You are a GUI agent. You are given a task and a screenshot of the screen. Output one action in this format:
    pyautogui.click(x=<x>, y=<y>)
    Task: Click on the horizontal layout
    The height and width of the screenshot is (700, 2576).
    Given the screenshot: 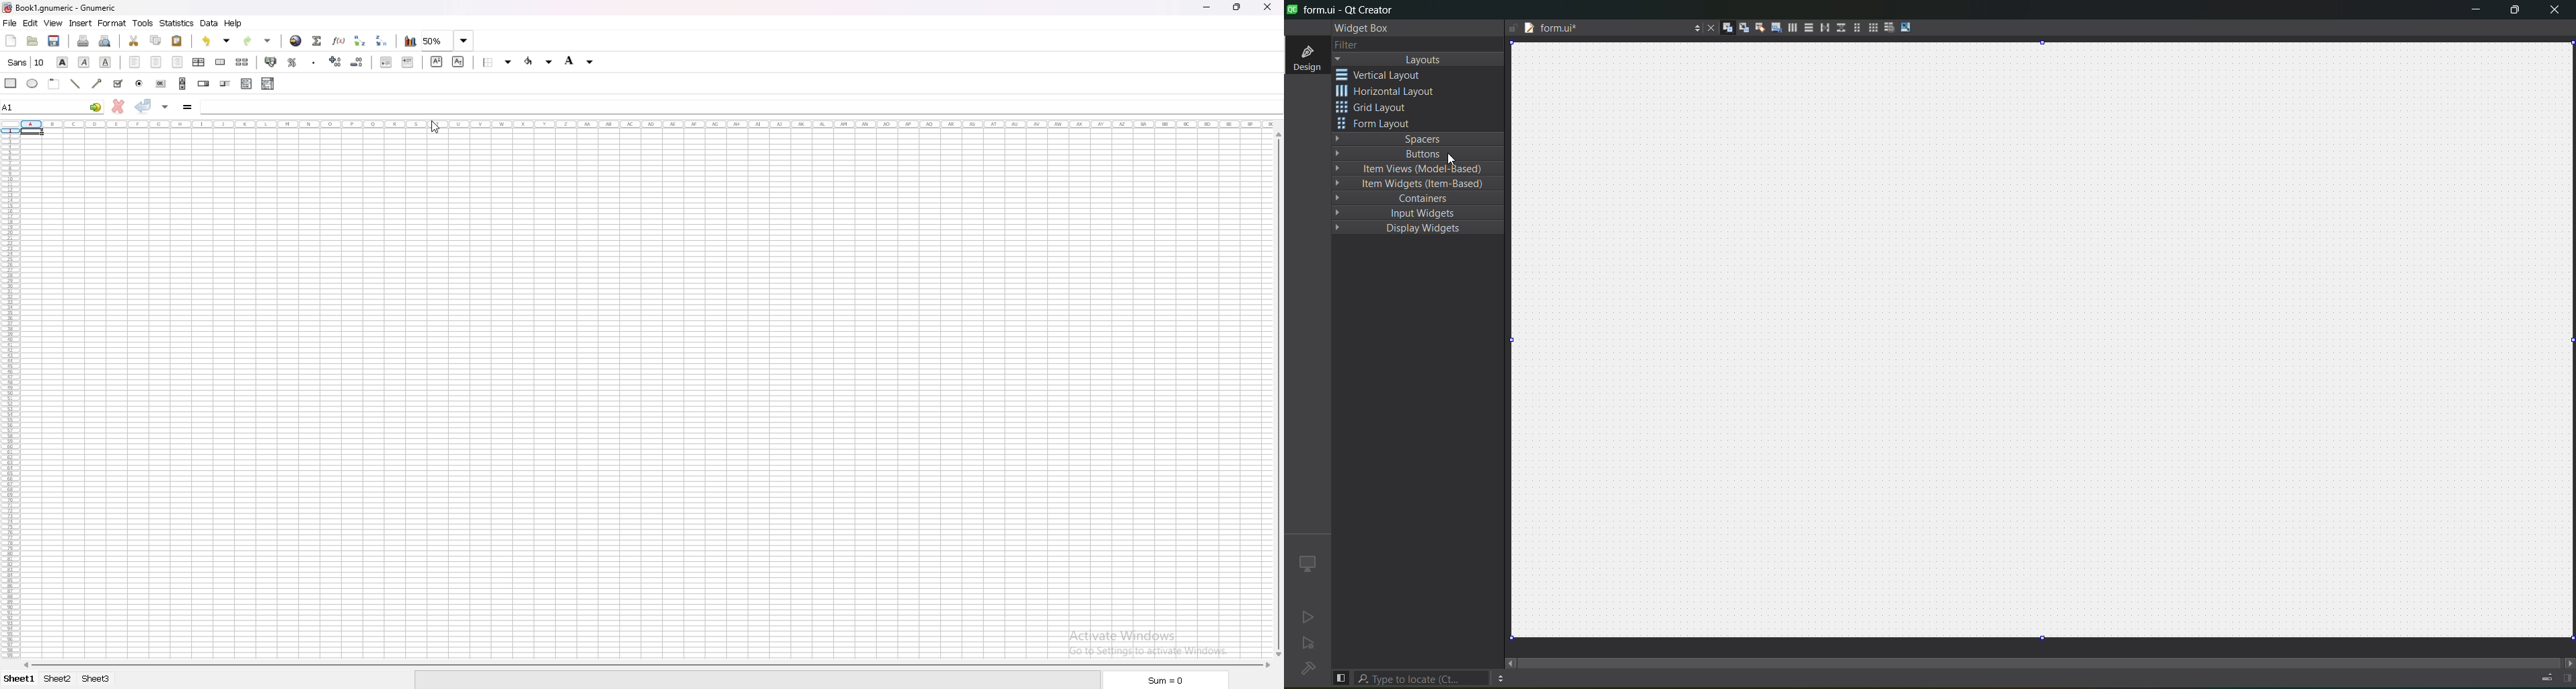 What is the action you would take?
    pyautogui.click(x=1390, y=93)
    